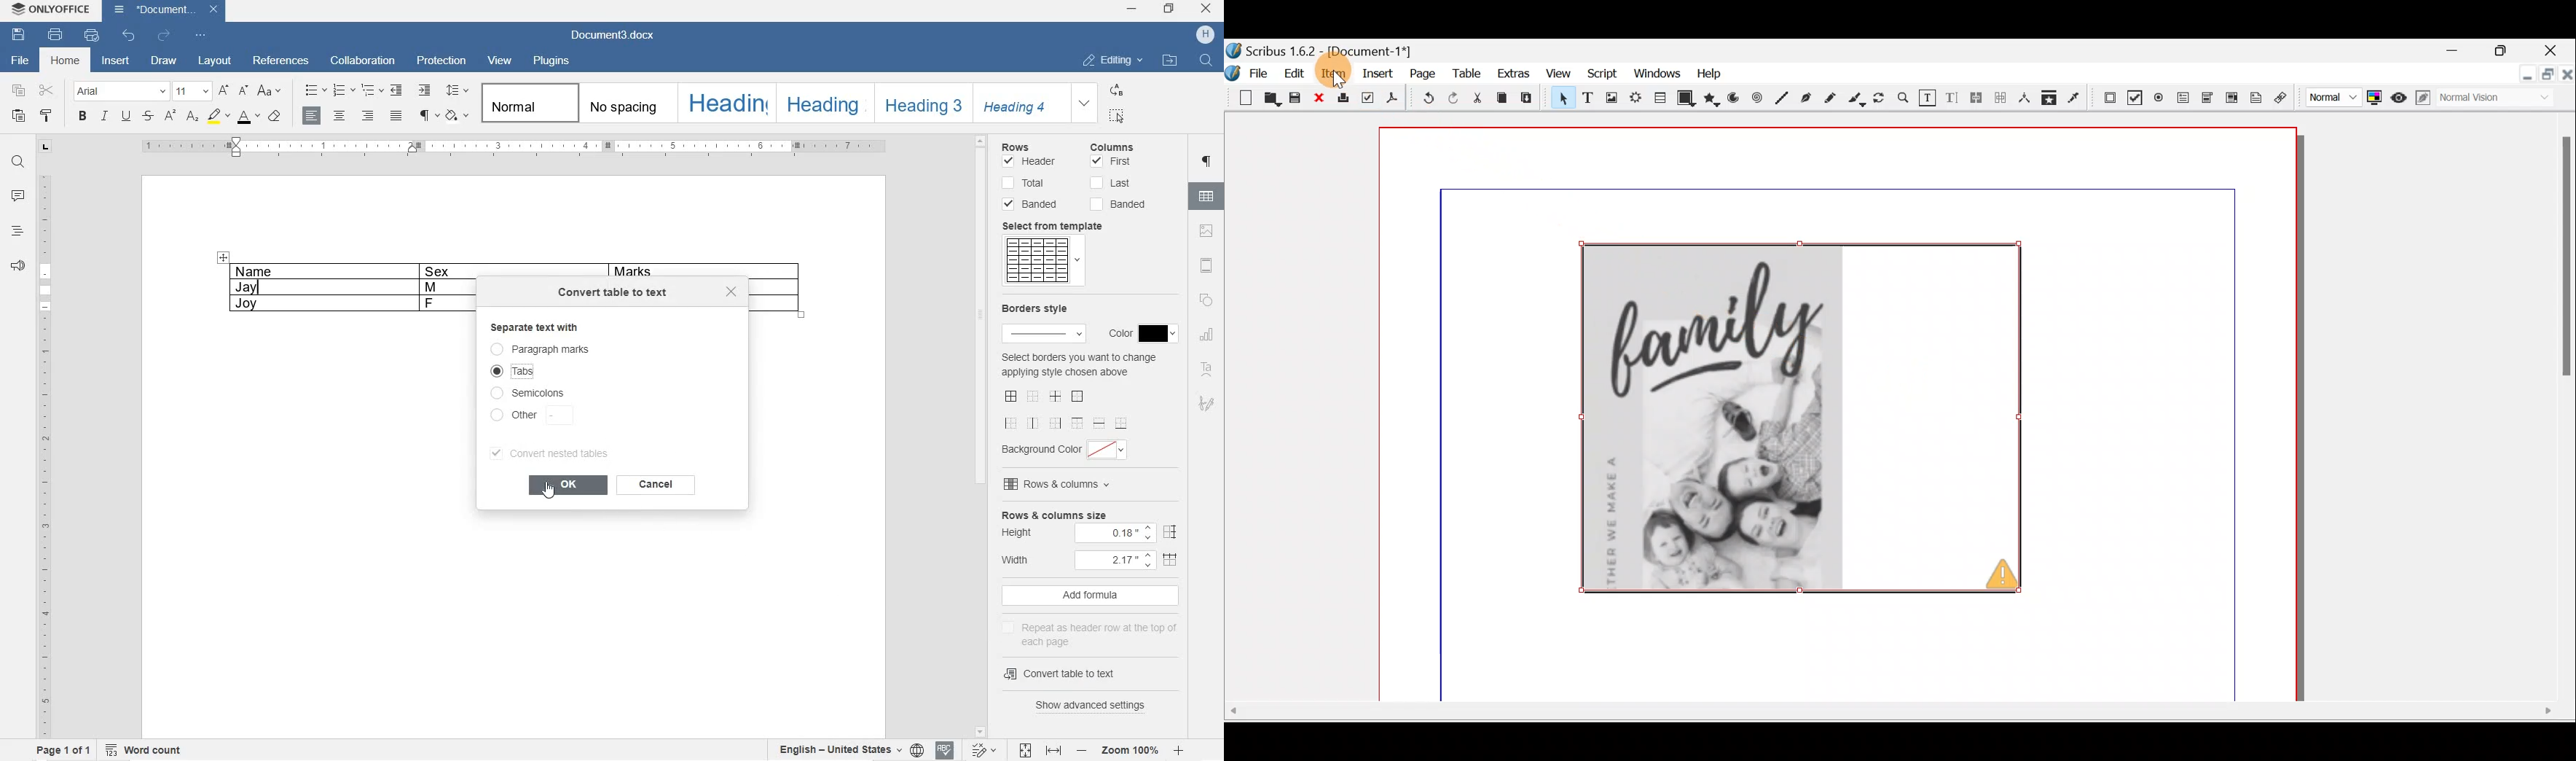 Image resolution: width=2576 pixels, height=784 pixels. I want to click on Eye dropper, so click(2077, 99).